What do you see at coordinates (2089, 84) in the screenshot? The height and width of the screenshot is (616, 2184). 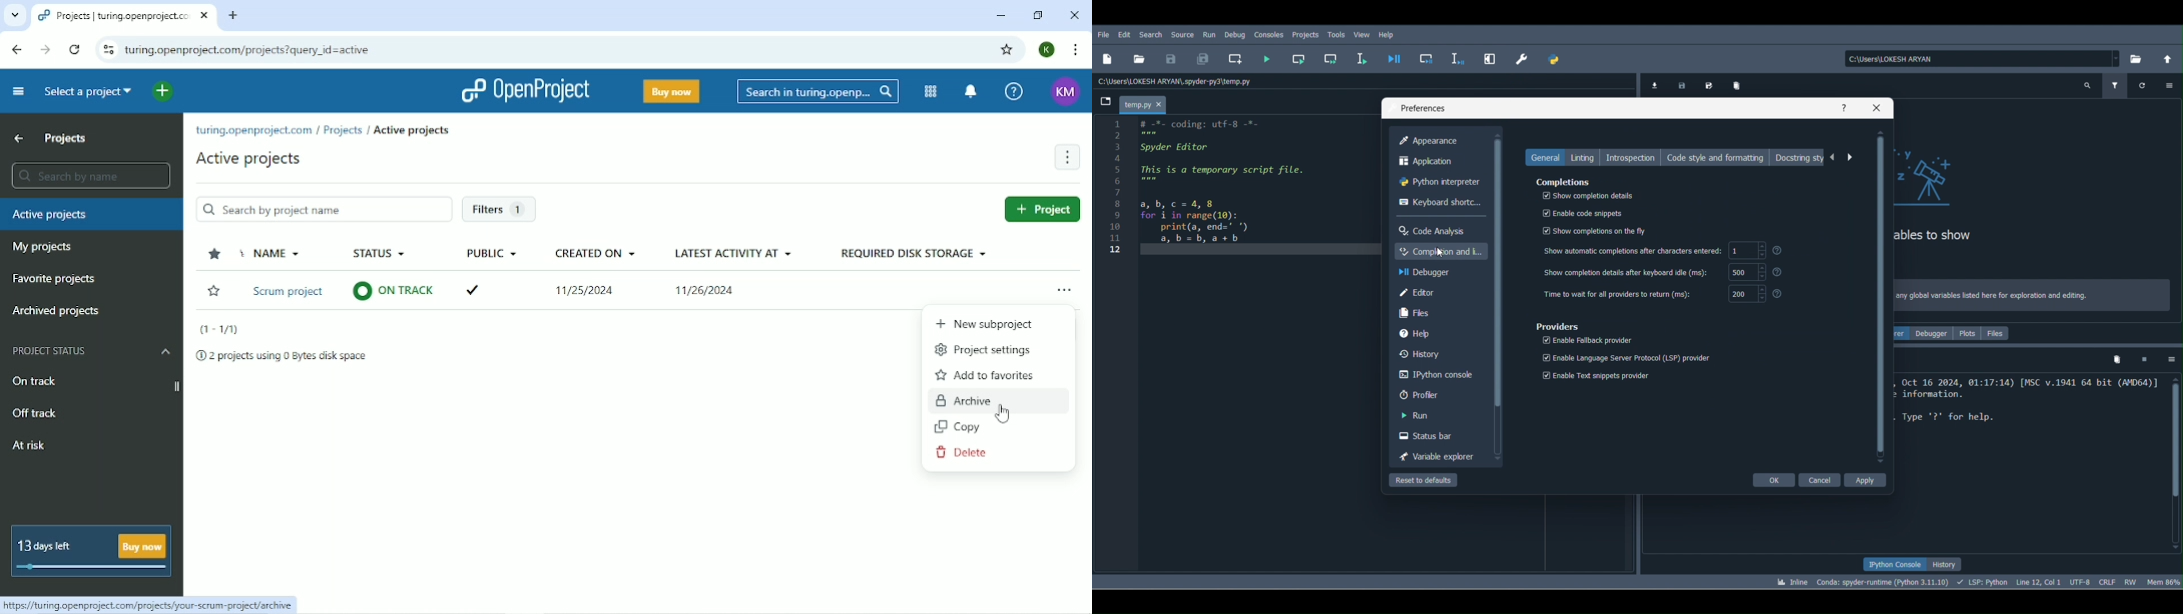 I see `search variables ` at bounding box center [2089, 84].